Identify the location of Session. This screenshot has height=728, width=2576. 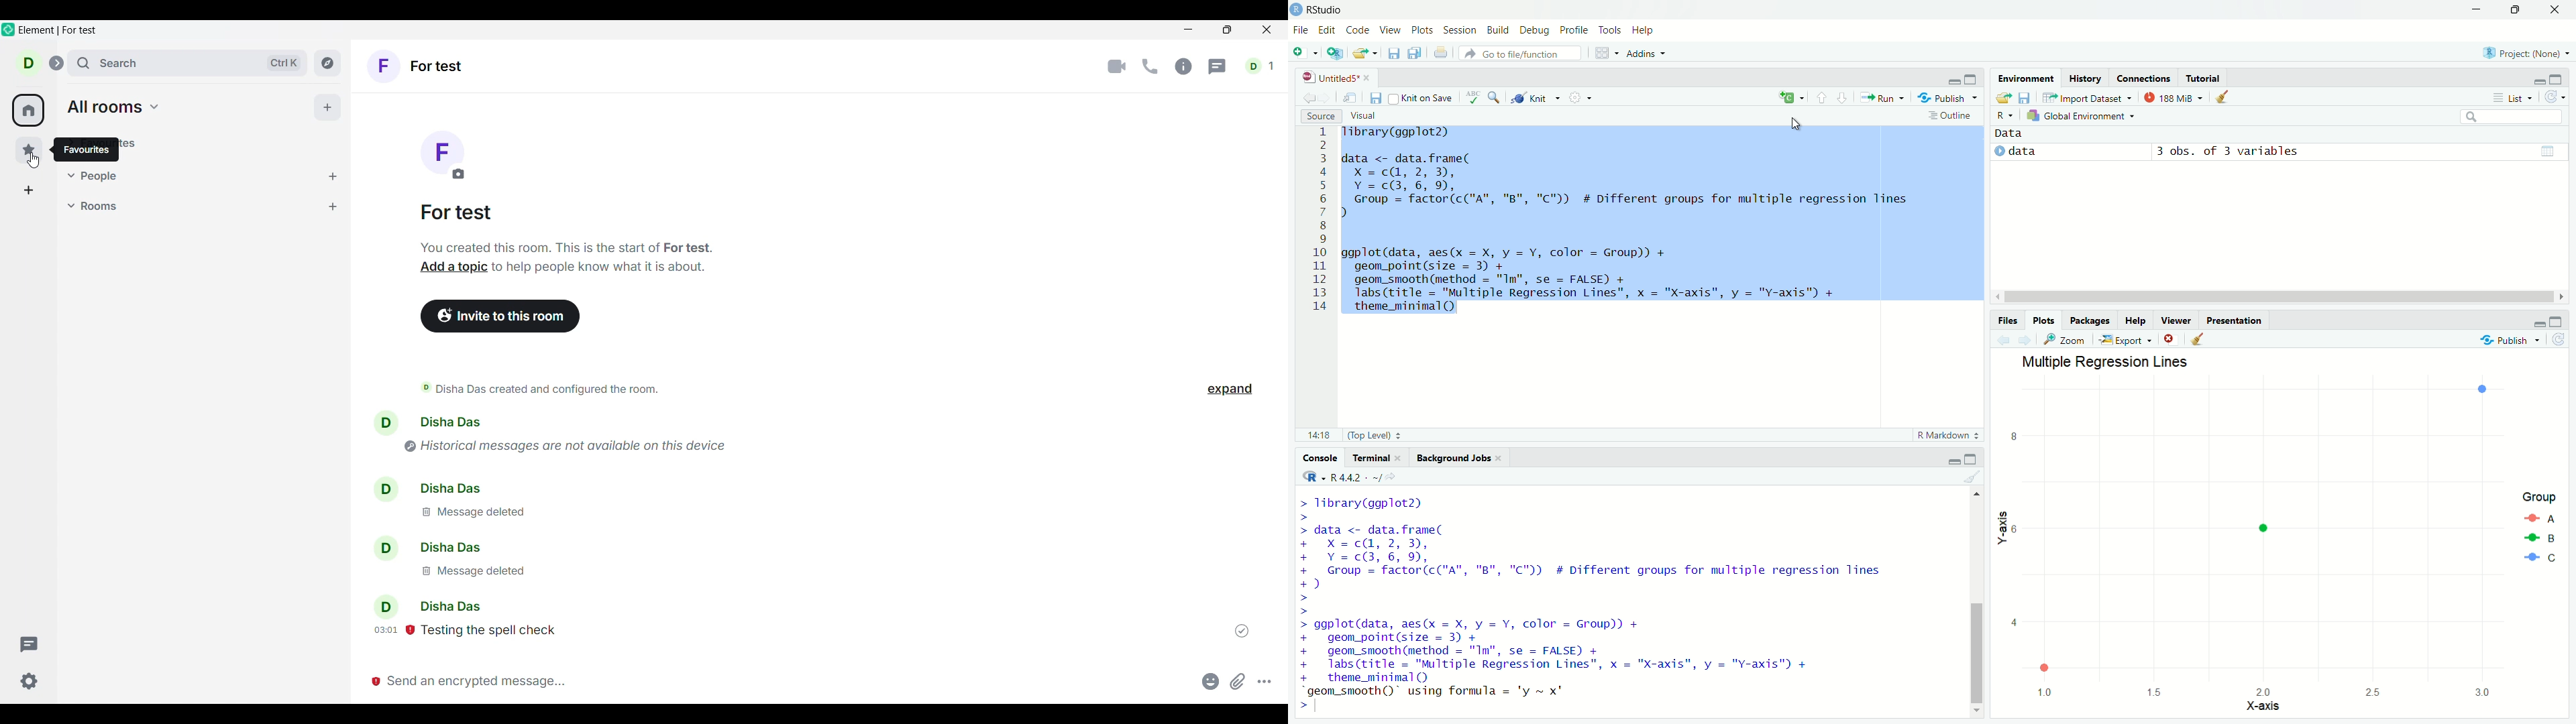
(1460, 29).